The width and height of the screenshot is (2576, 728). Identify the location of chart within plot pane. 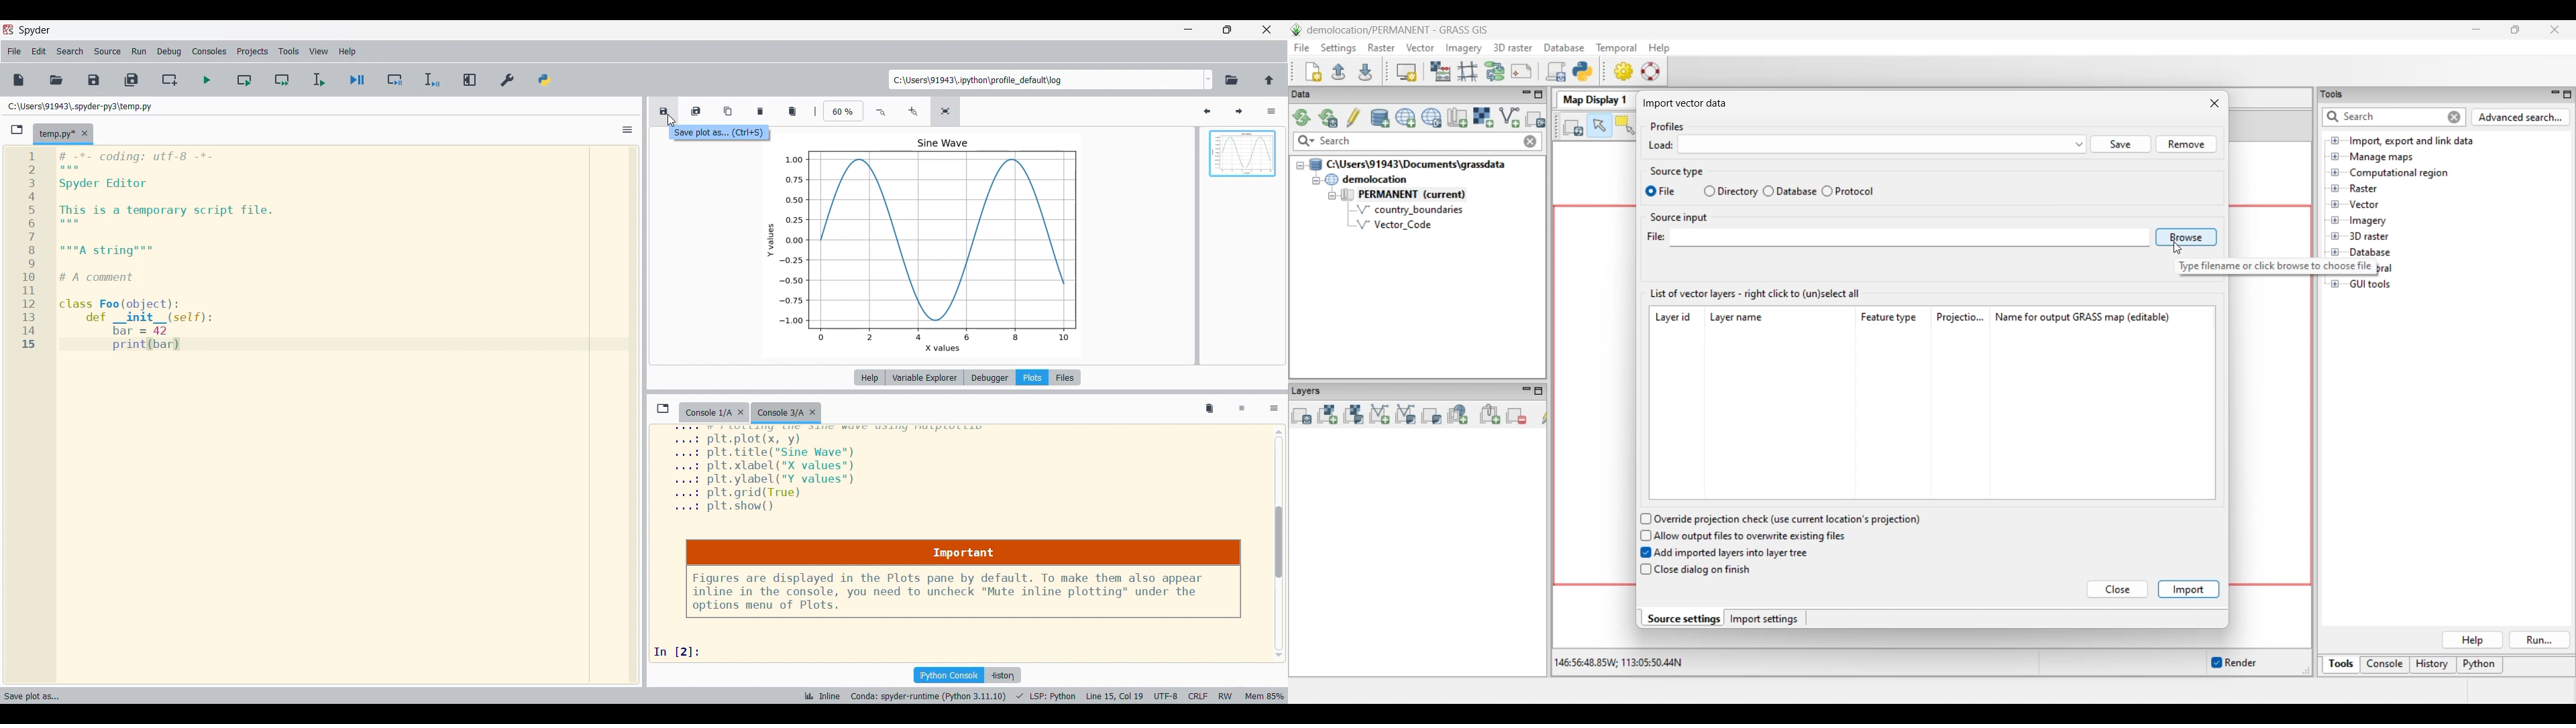
(935, 244).